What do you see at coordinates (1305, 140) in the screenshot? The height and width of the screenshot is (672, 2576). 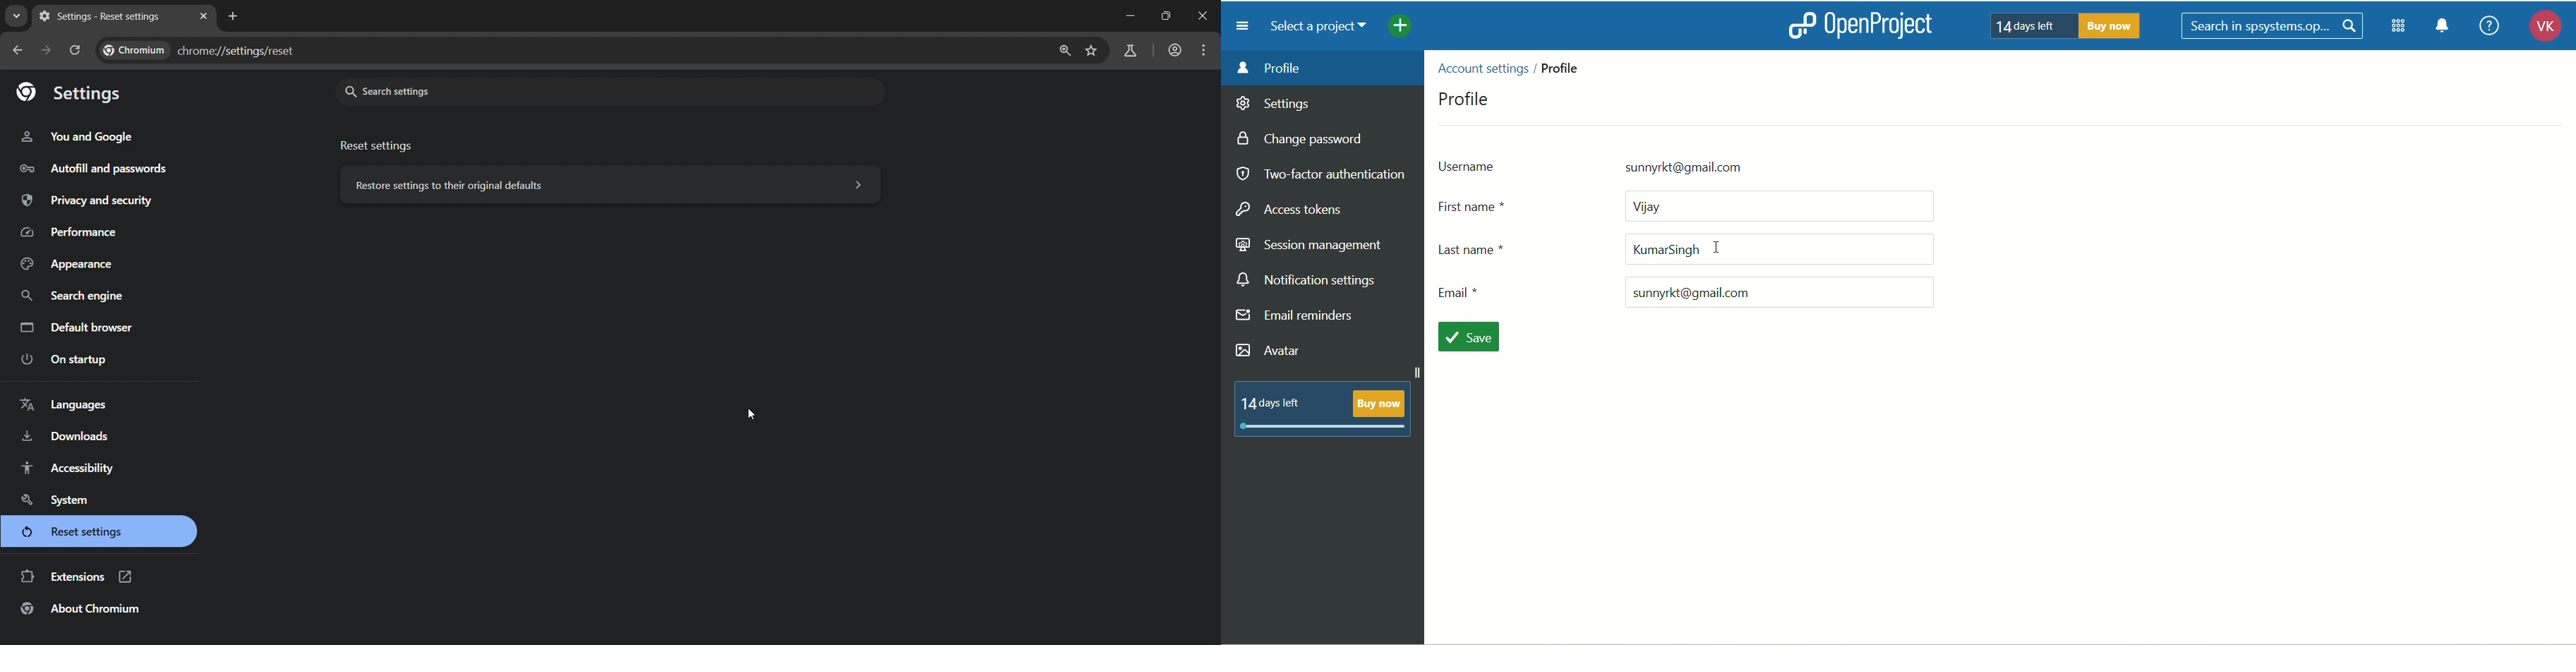 I see `change password` at bounding box center [1305, 140].